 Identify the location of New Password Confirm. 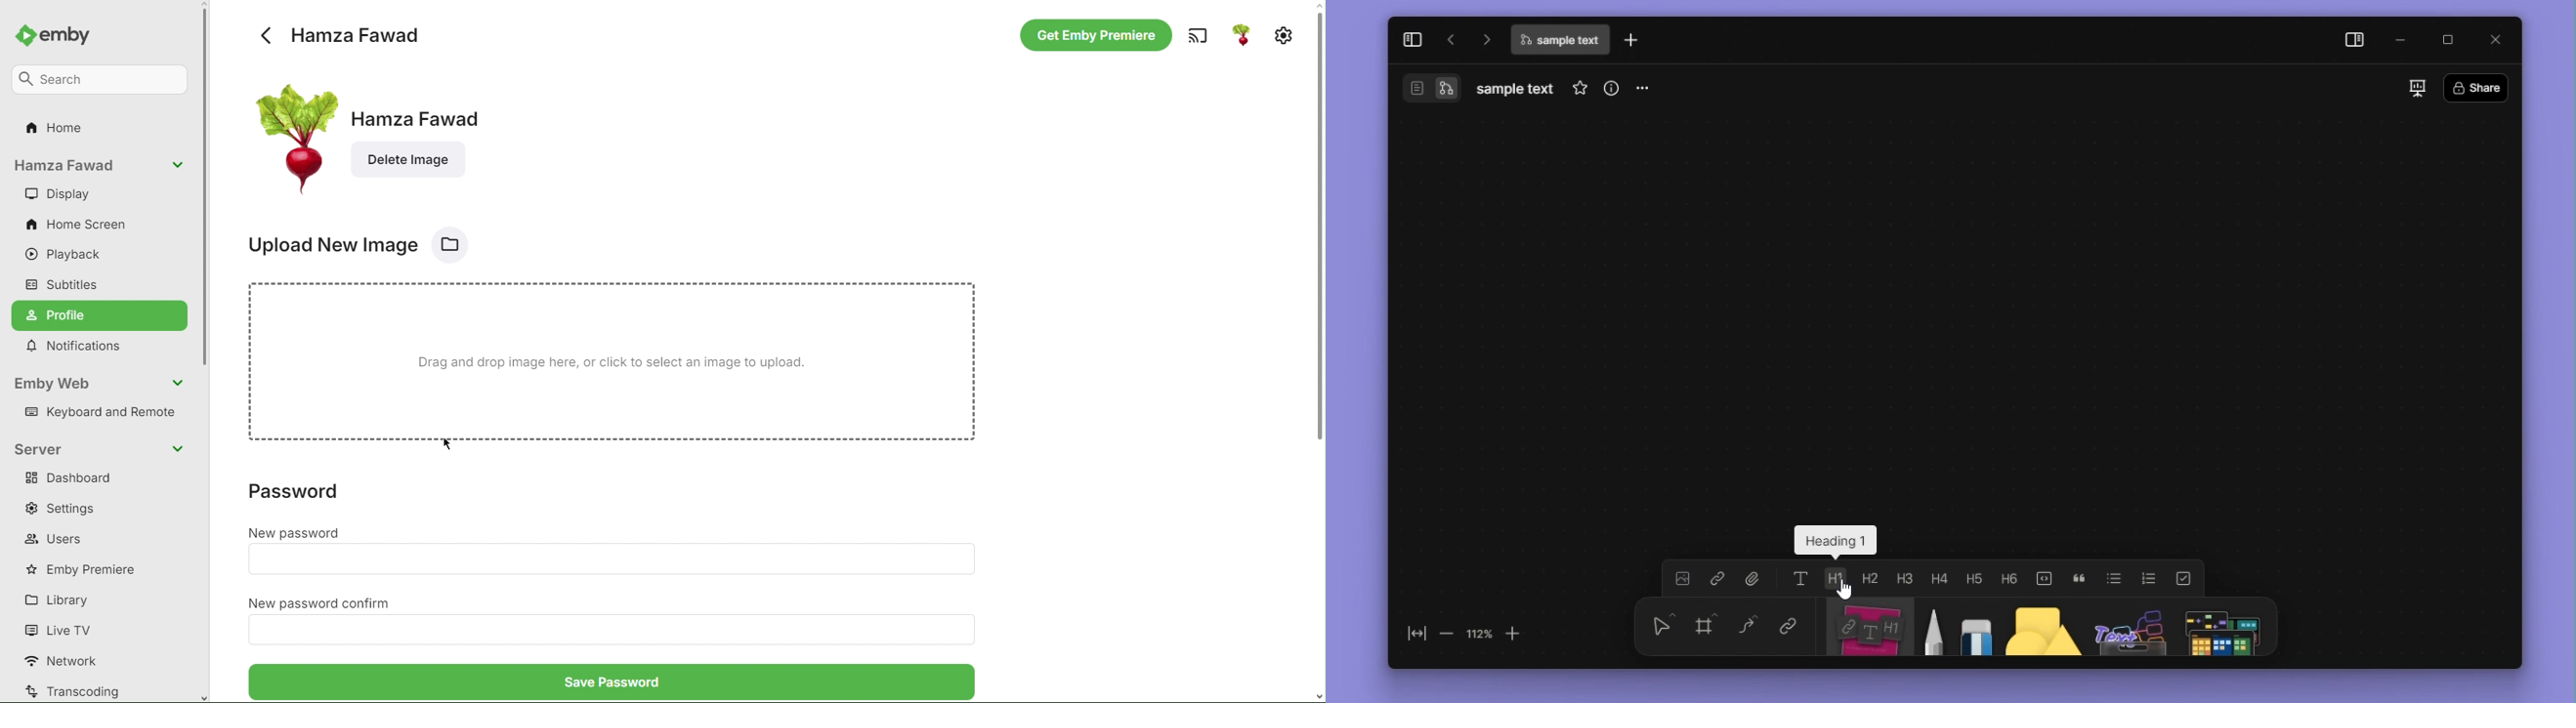
(617, 631).